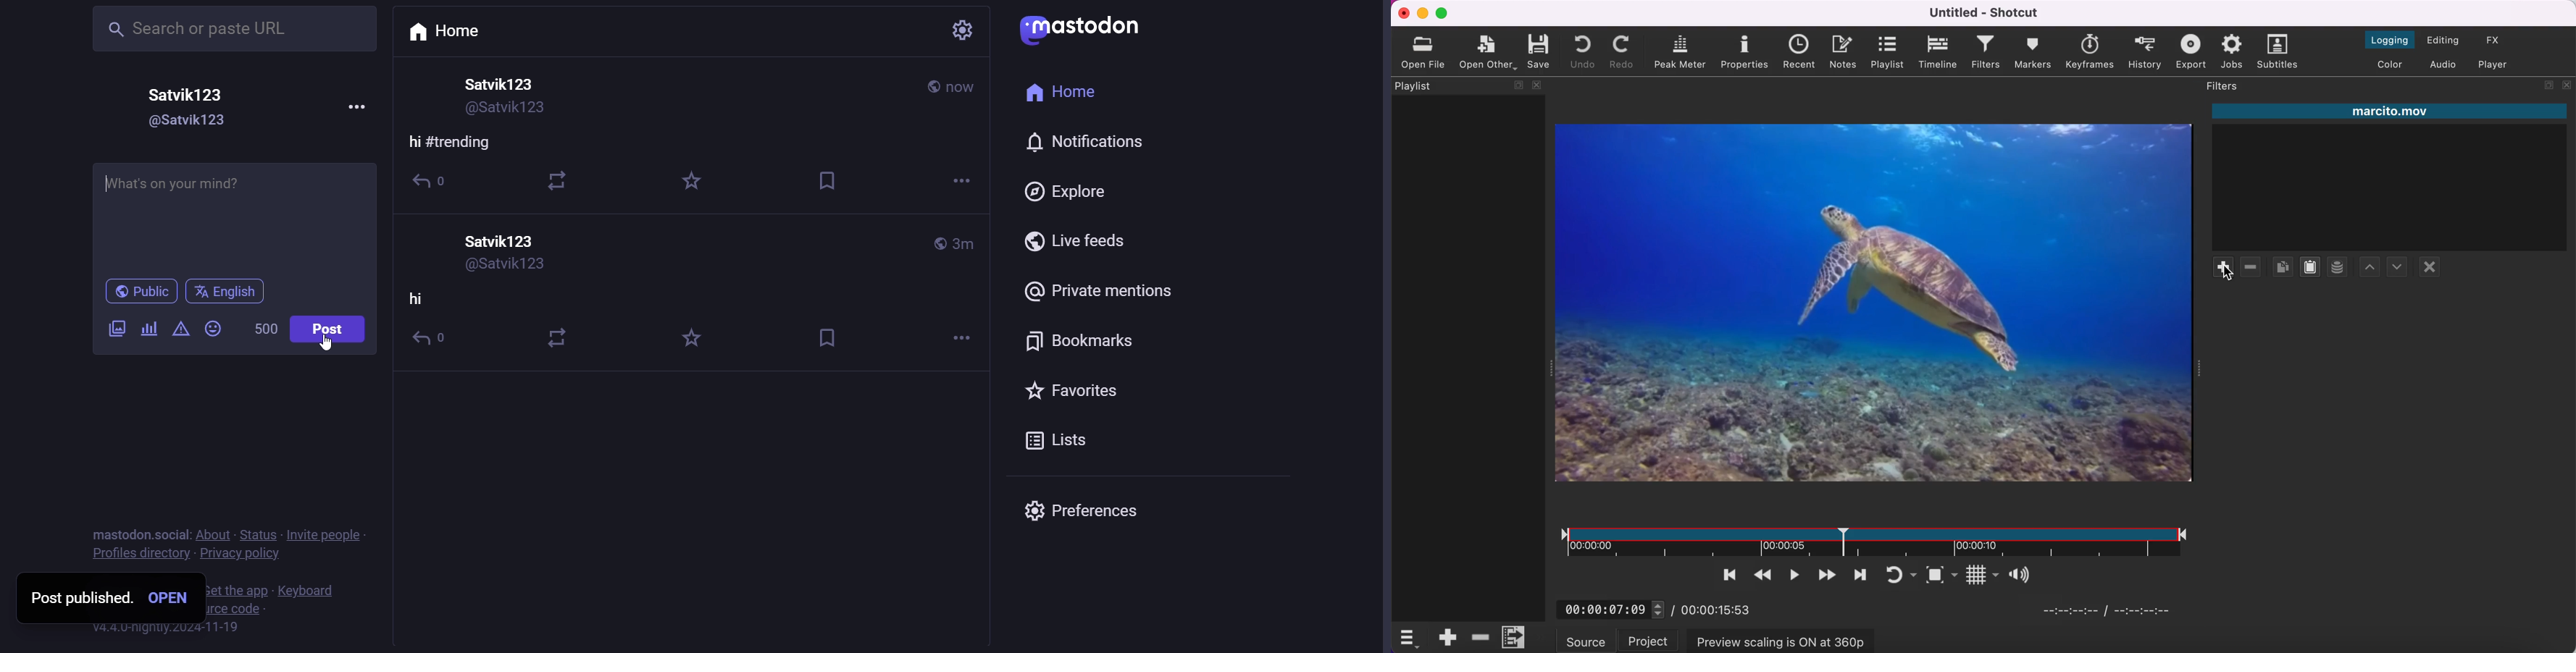 The image size is (2576, 672). What do you see at coordinates (453, 30) in the screenshot?
I see `home` at bounding box center [453, 30].